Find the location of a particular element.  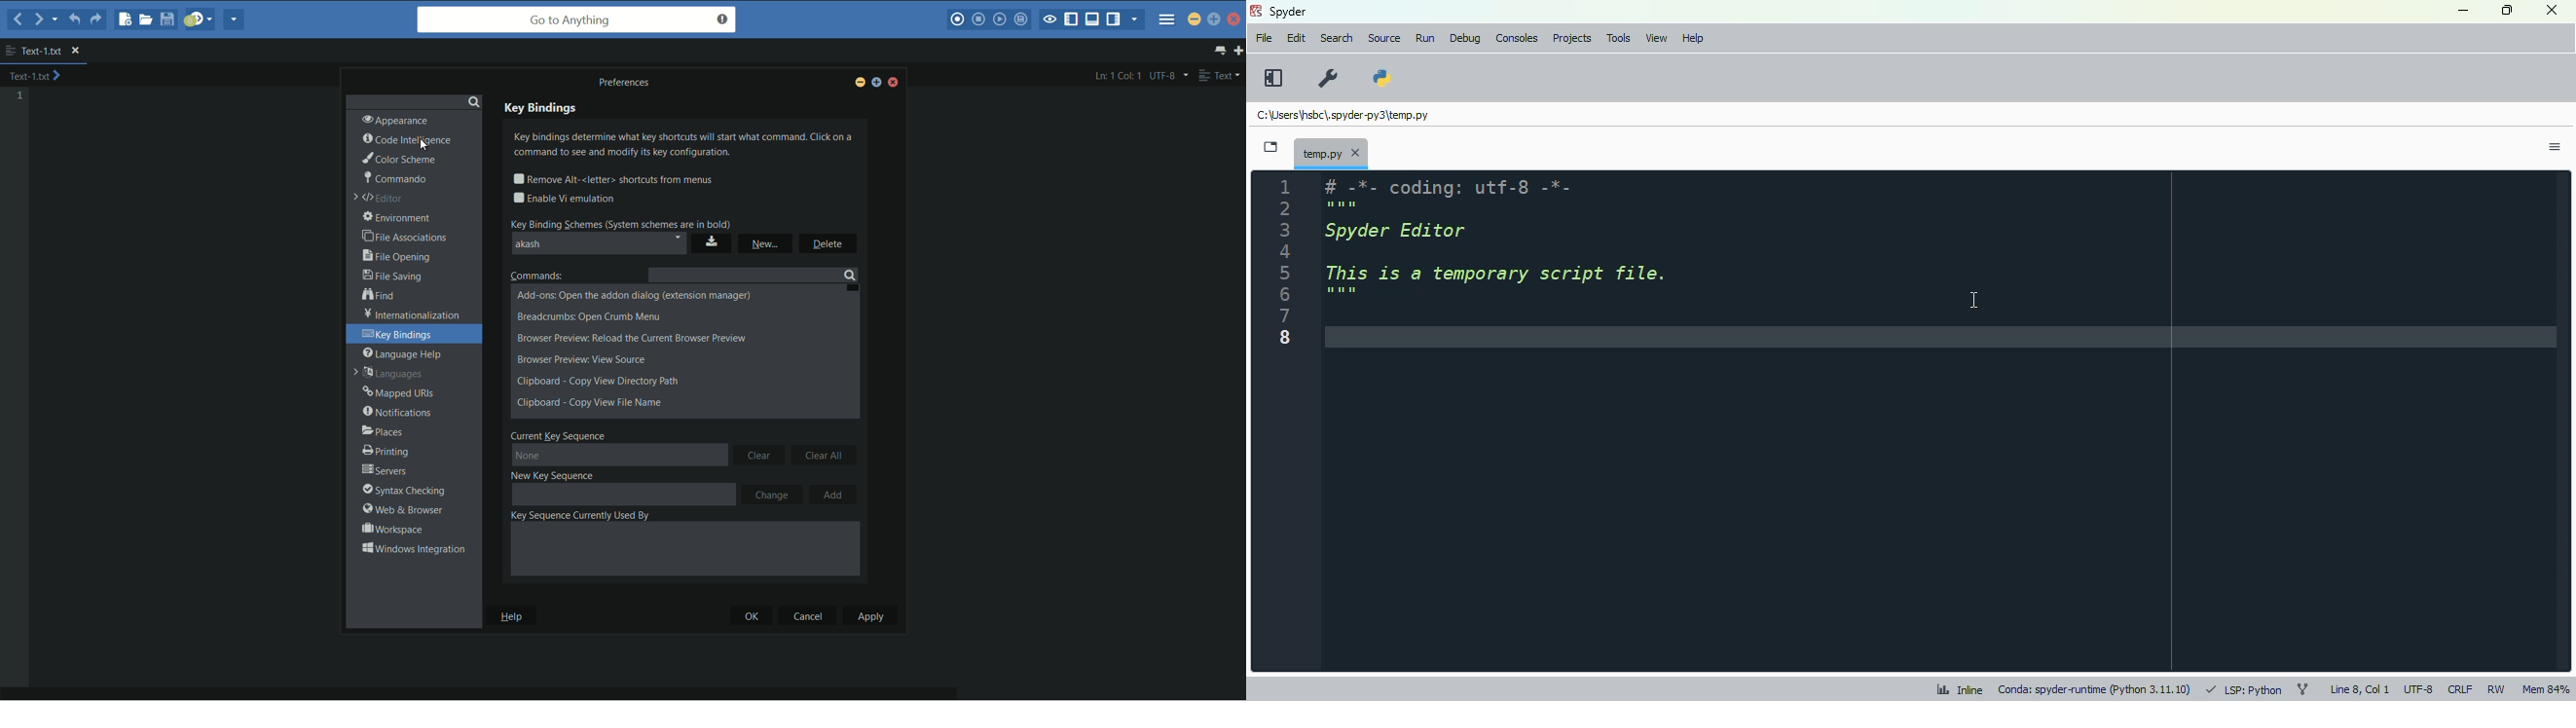

UTF-8 is located at coordinates (2419, 689).